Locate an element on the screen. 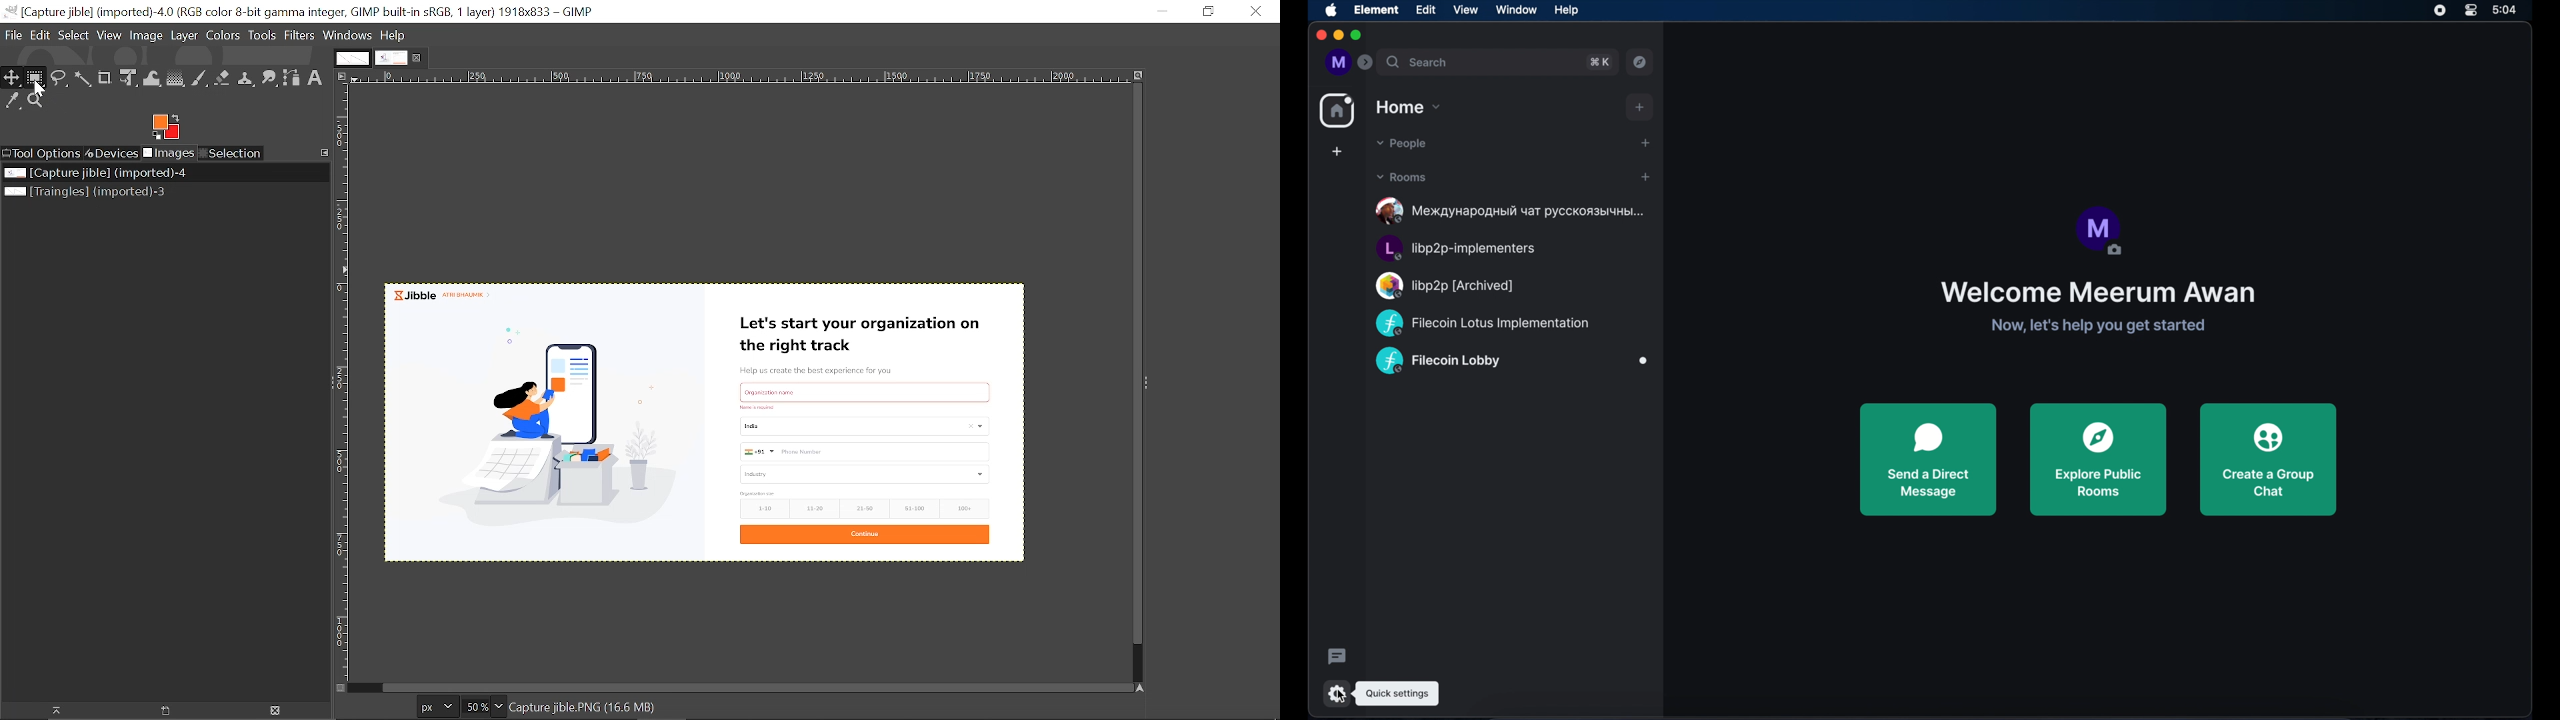  create a group chat is located at coordinates (2269, 459).